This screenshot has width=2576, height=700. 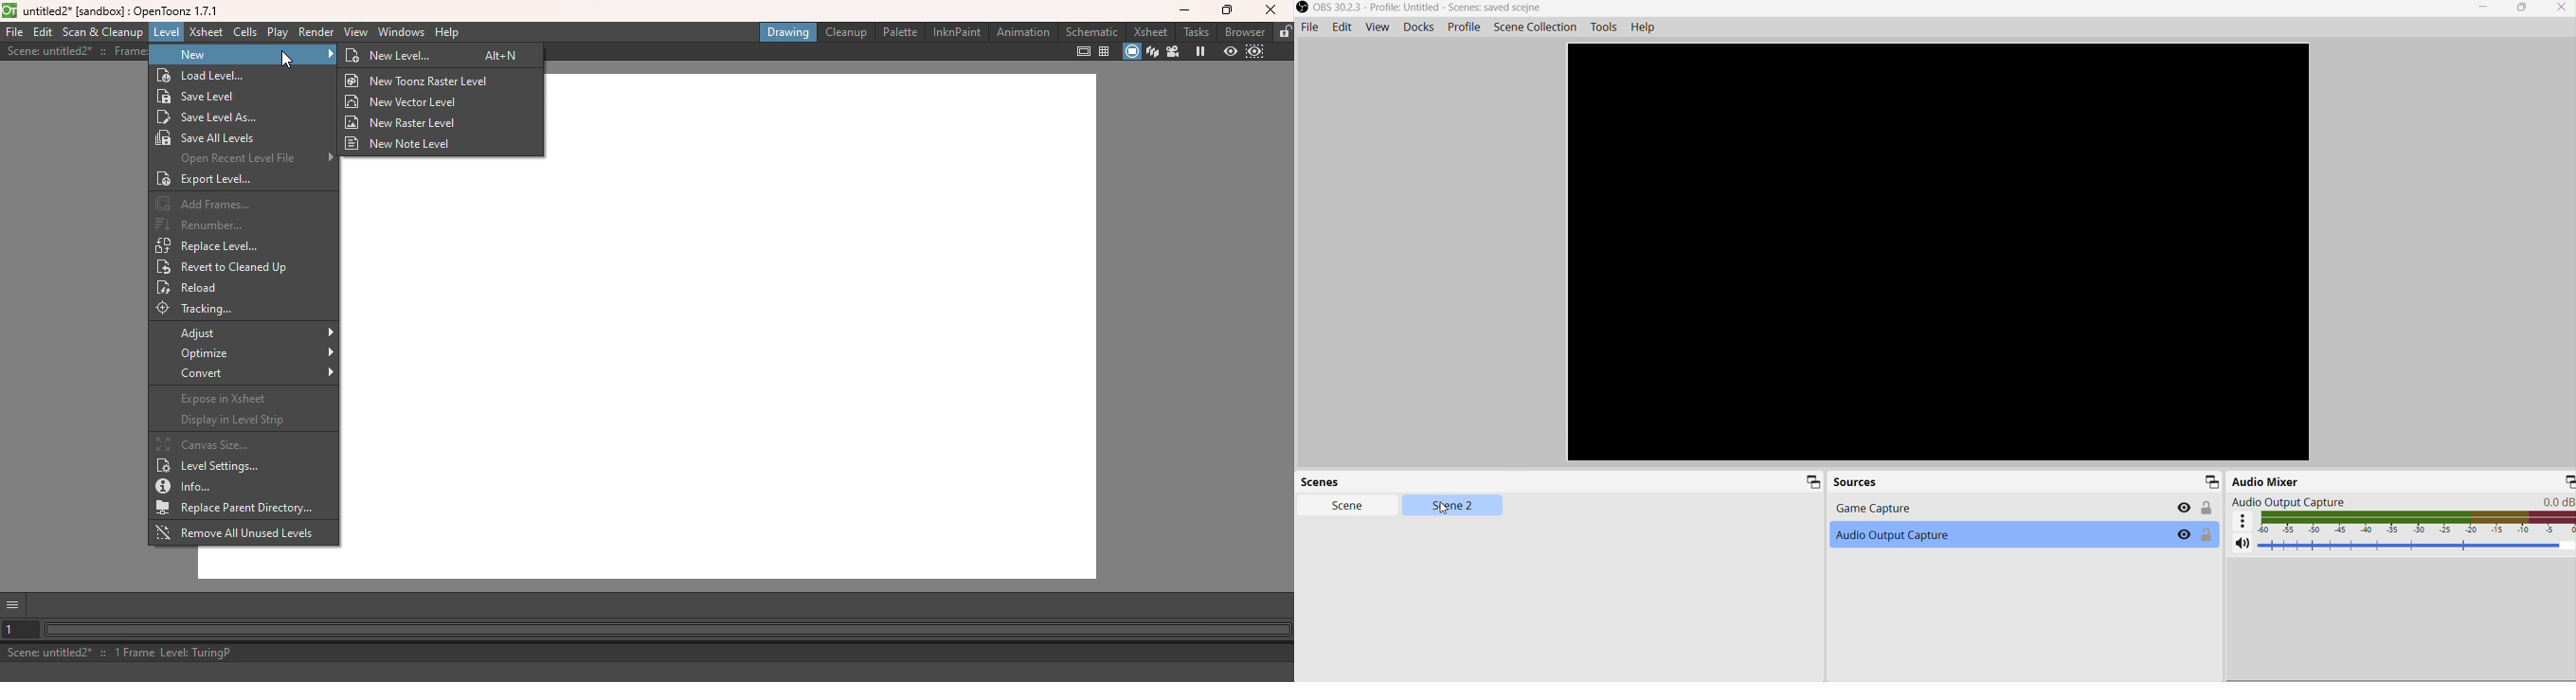 What do you see at coordinates (2416, 546) in the screenshot?
I see `Volume Adjuster` at bounding box center [2416, 546].